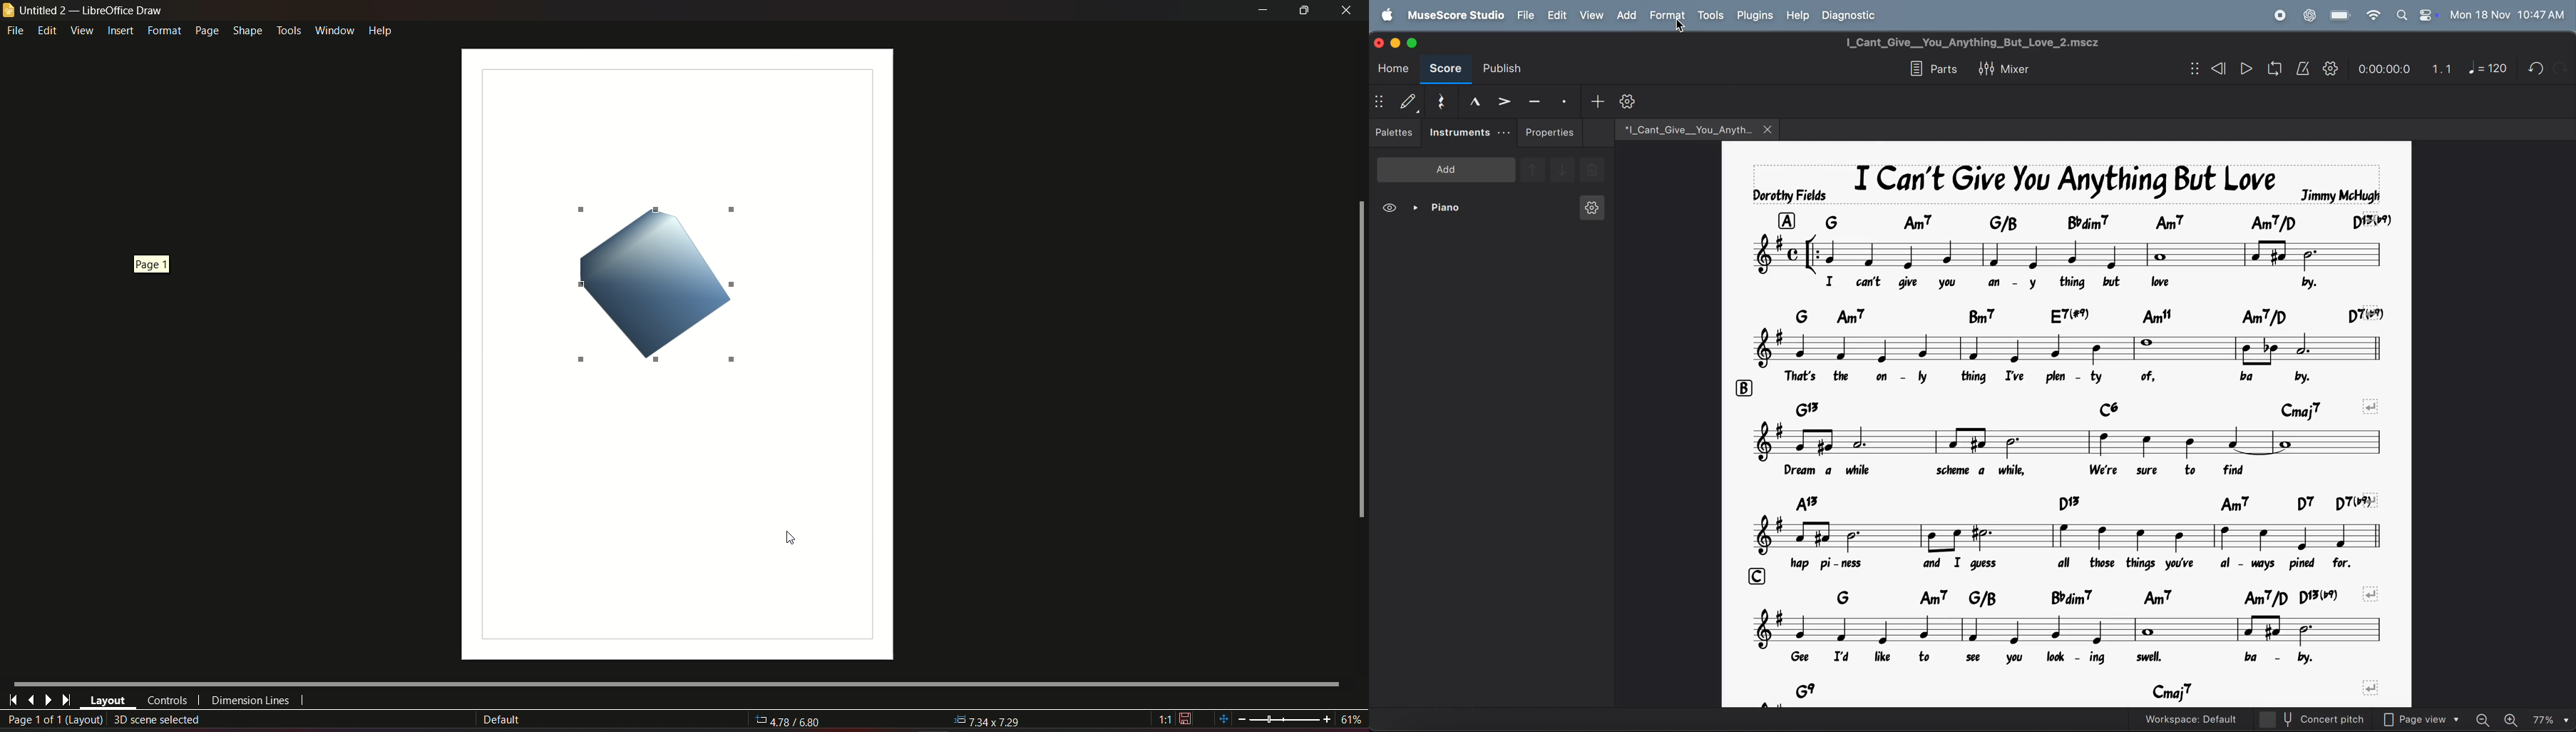  Describe the element at coordinates (48, 30) in the screenshot. I see `edit` at that location.